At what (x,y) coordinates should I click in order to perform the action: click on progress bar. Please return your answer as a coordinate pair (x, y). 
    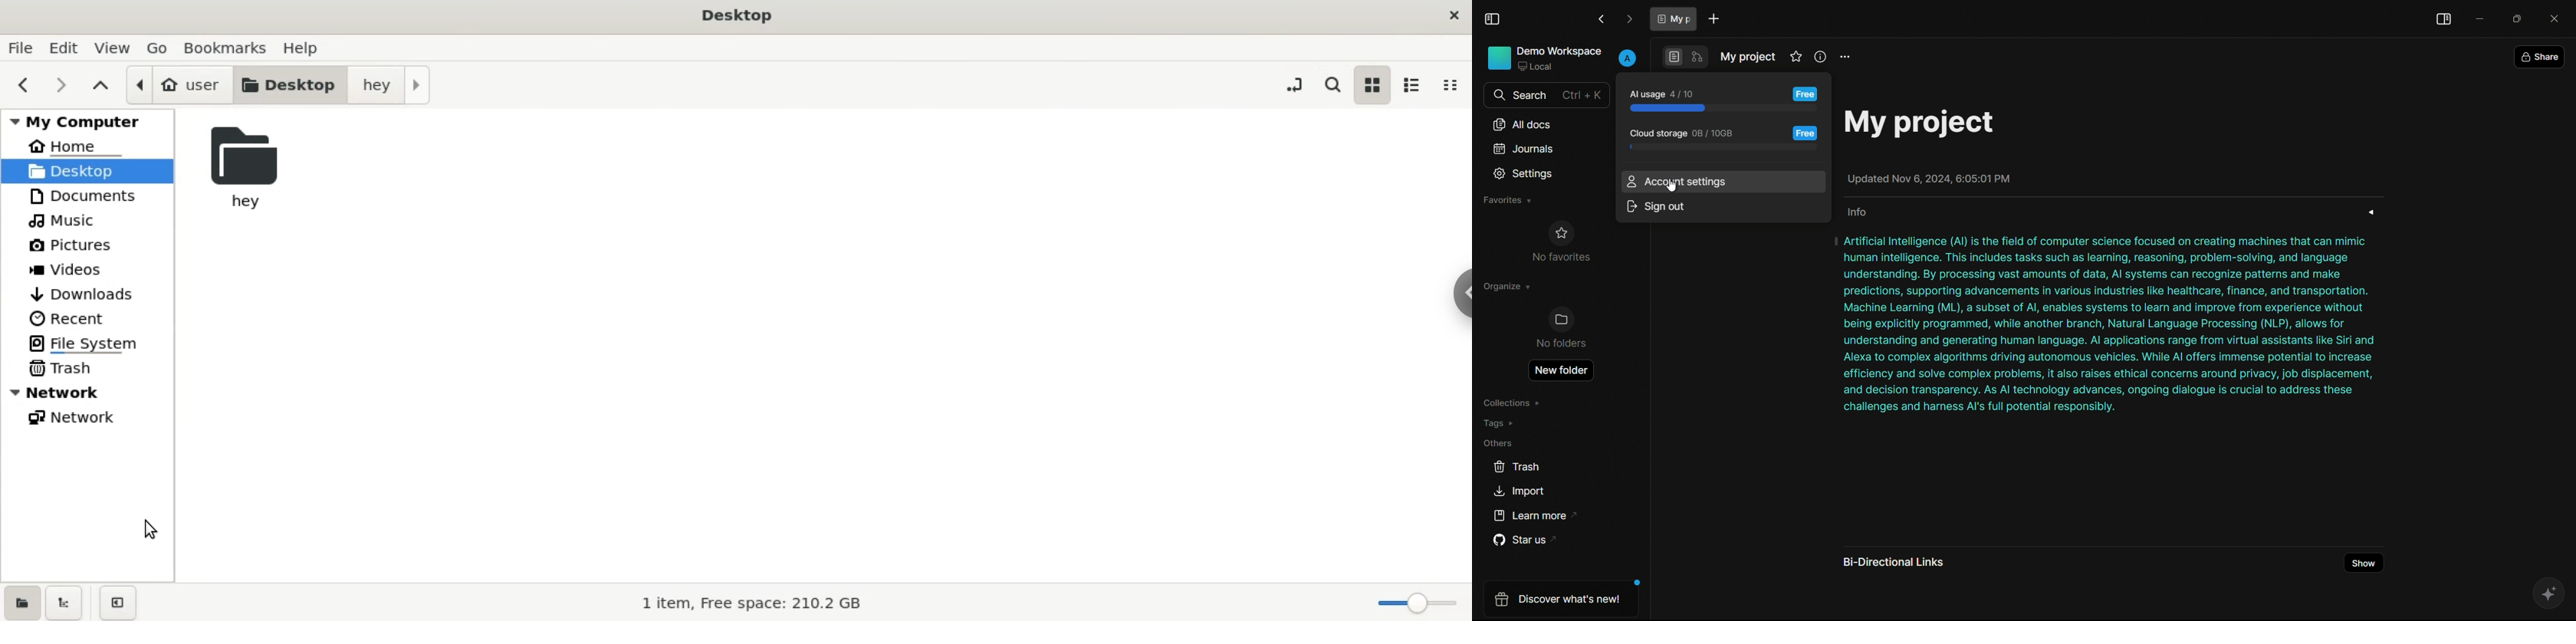
    Looking at the image, I should click on (1722, 148).